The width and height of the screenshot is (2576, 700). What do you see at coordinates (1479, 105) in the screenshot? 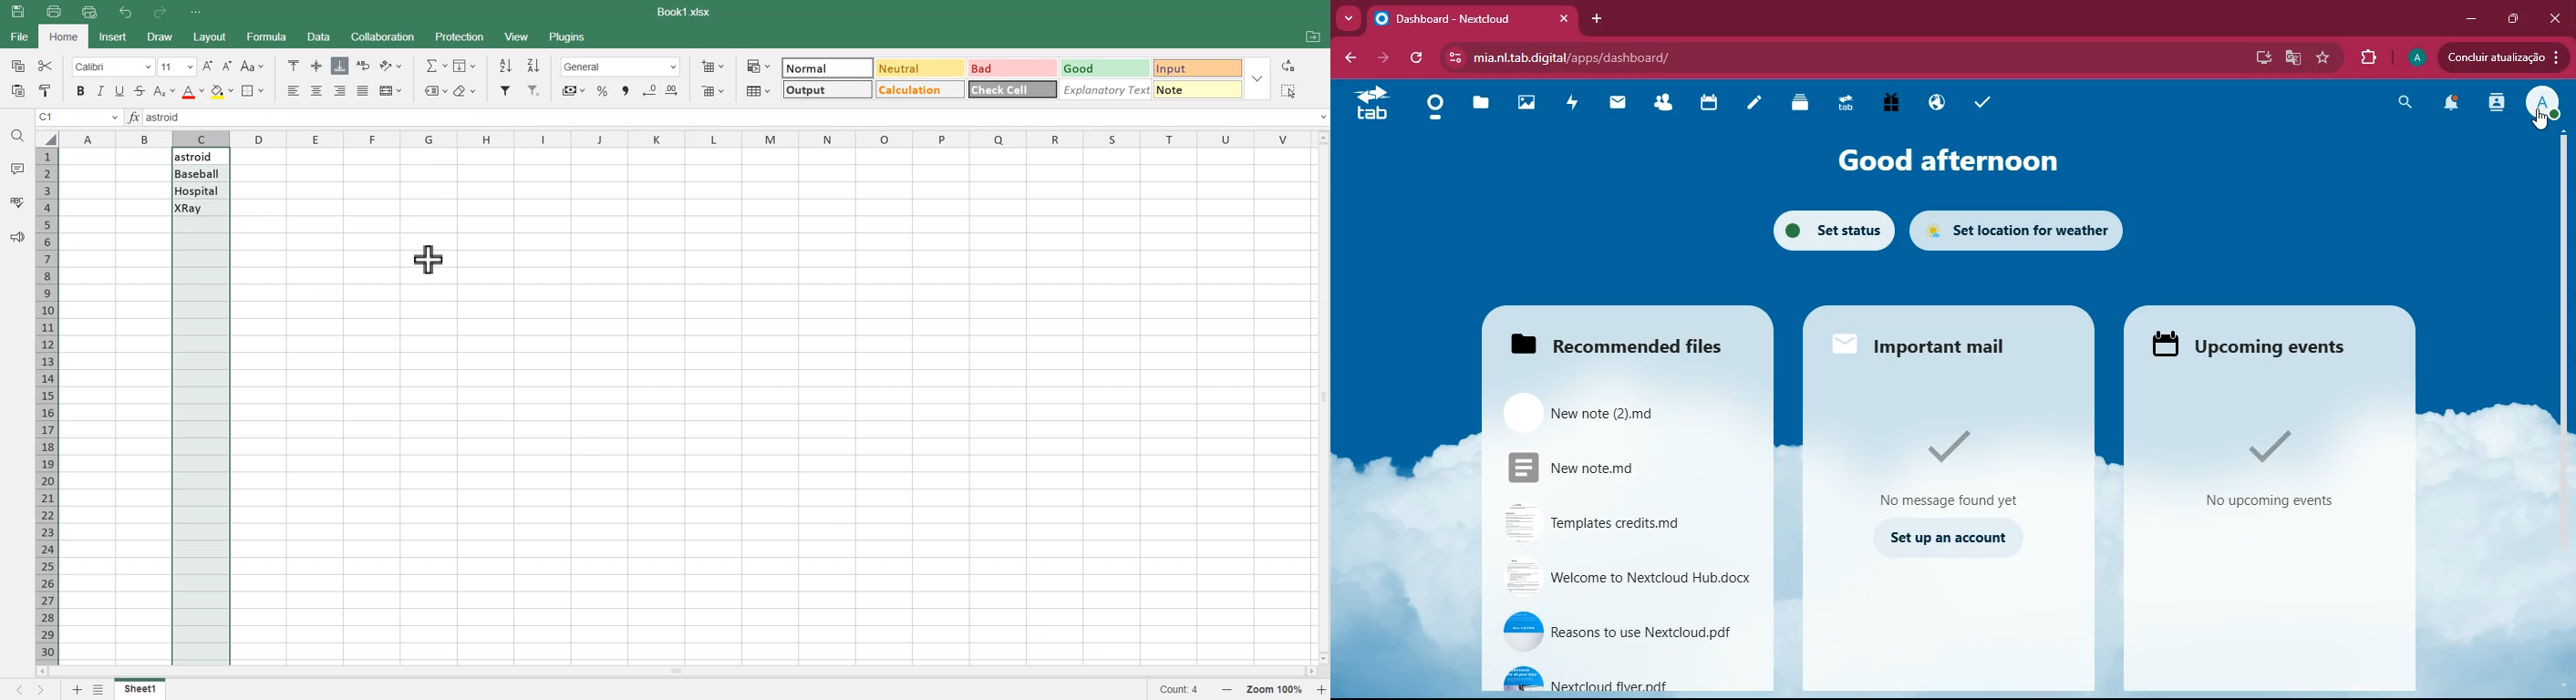
I see `files` at bounding box center [1479, 105].